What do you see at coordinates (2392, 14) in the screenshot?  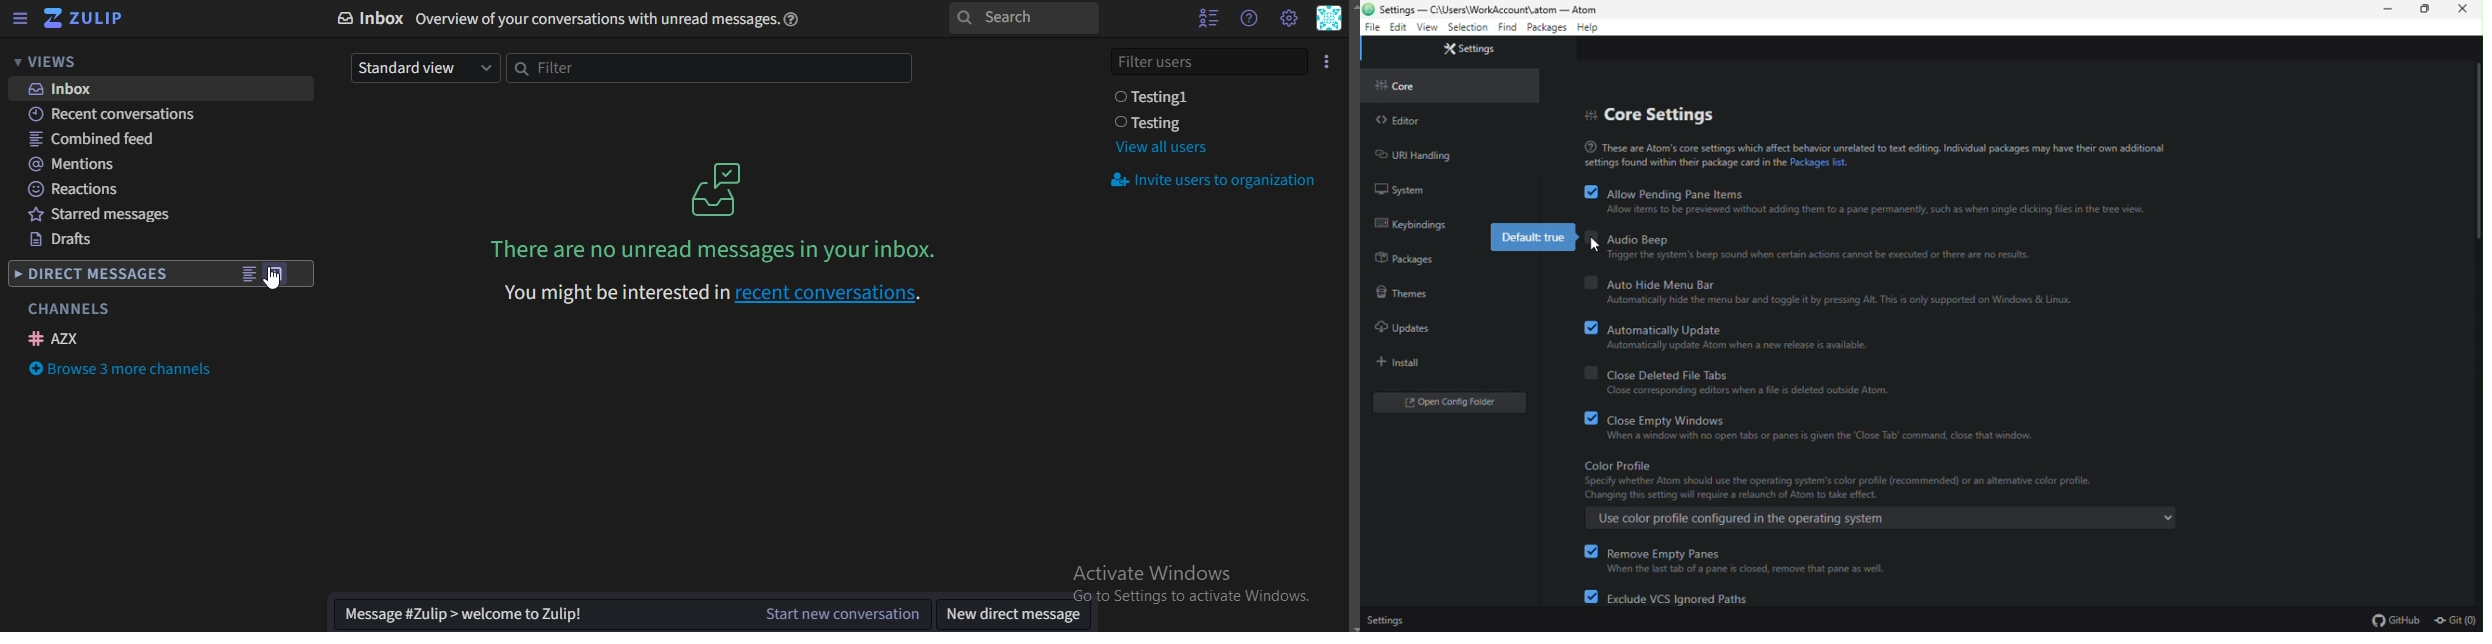 I see `minimize` at bounding box center [2392, 14].